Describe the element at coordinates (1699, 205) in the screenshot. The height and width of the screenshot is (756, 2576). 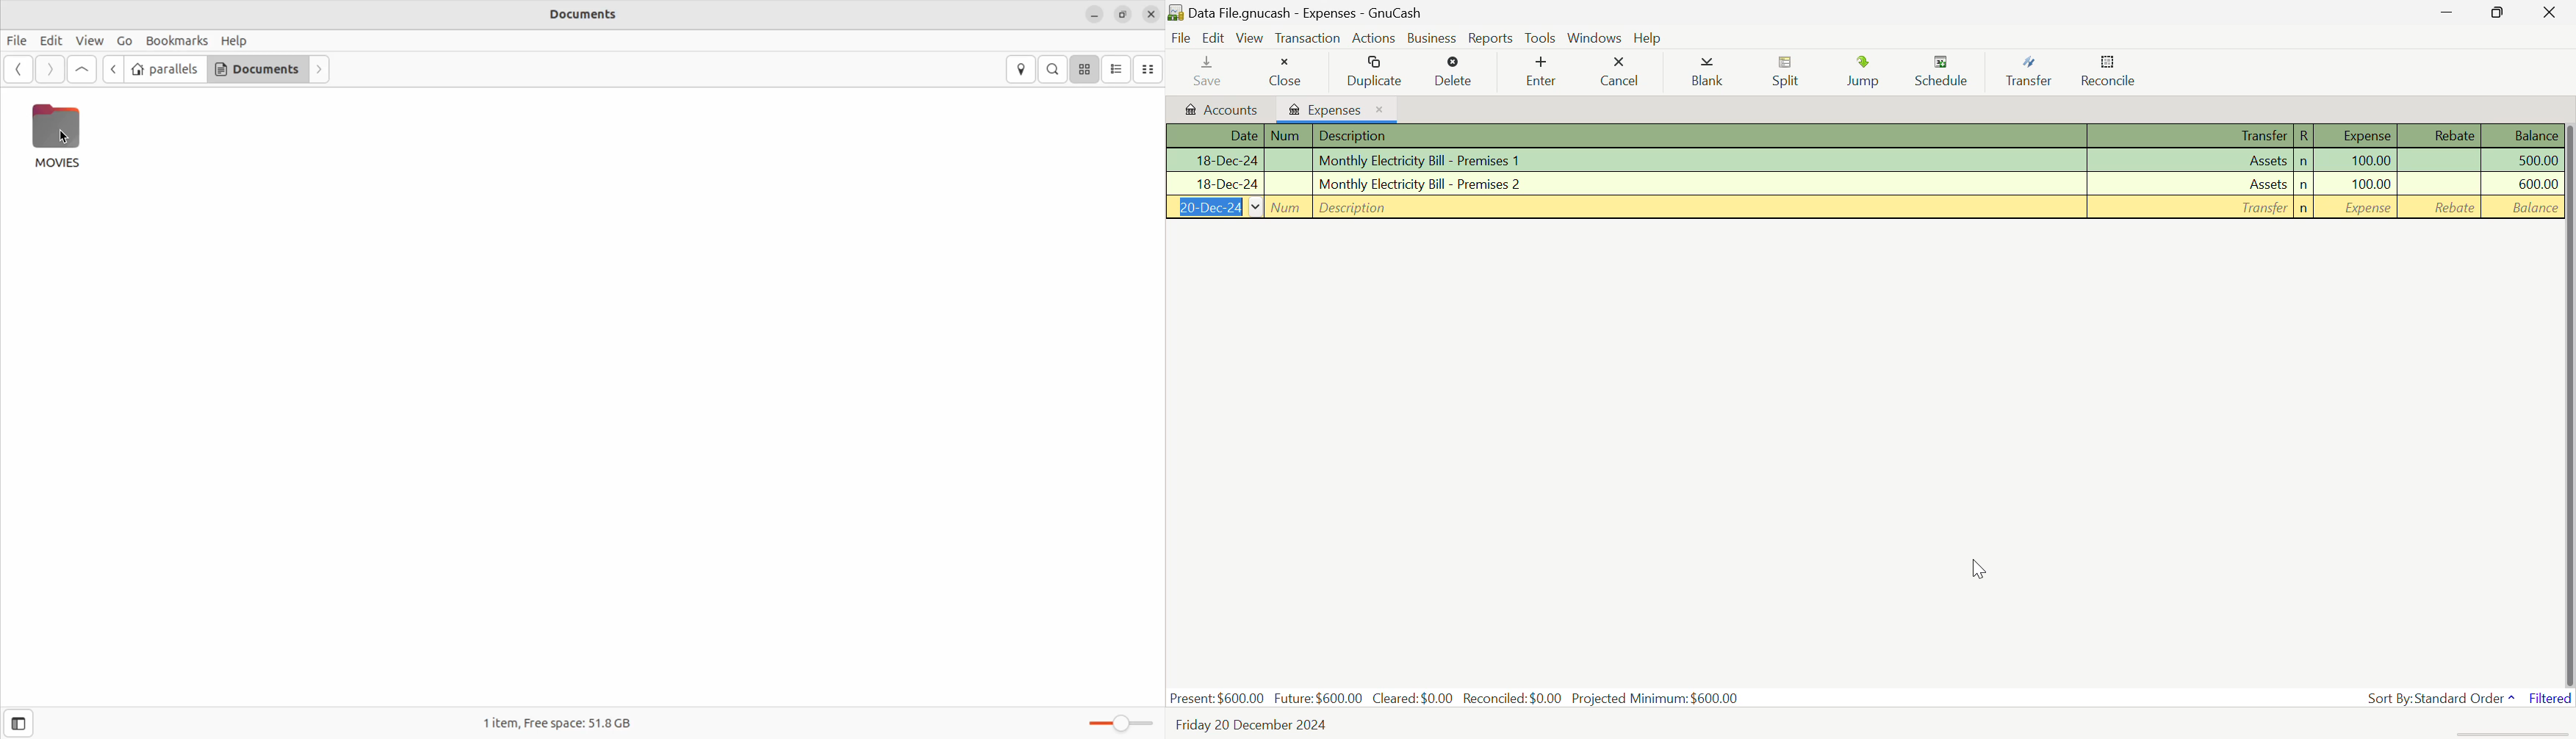
I see `Description` at that location.